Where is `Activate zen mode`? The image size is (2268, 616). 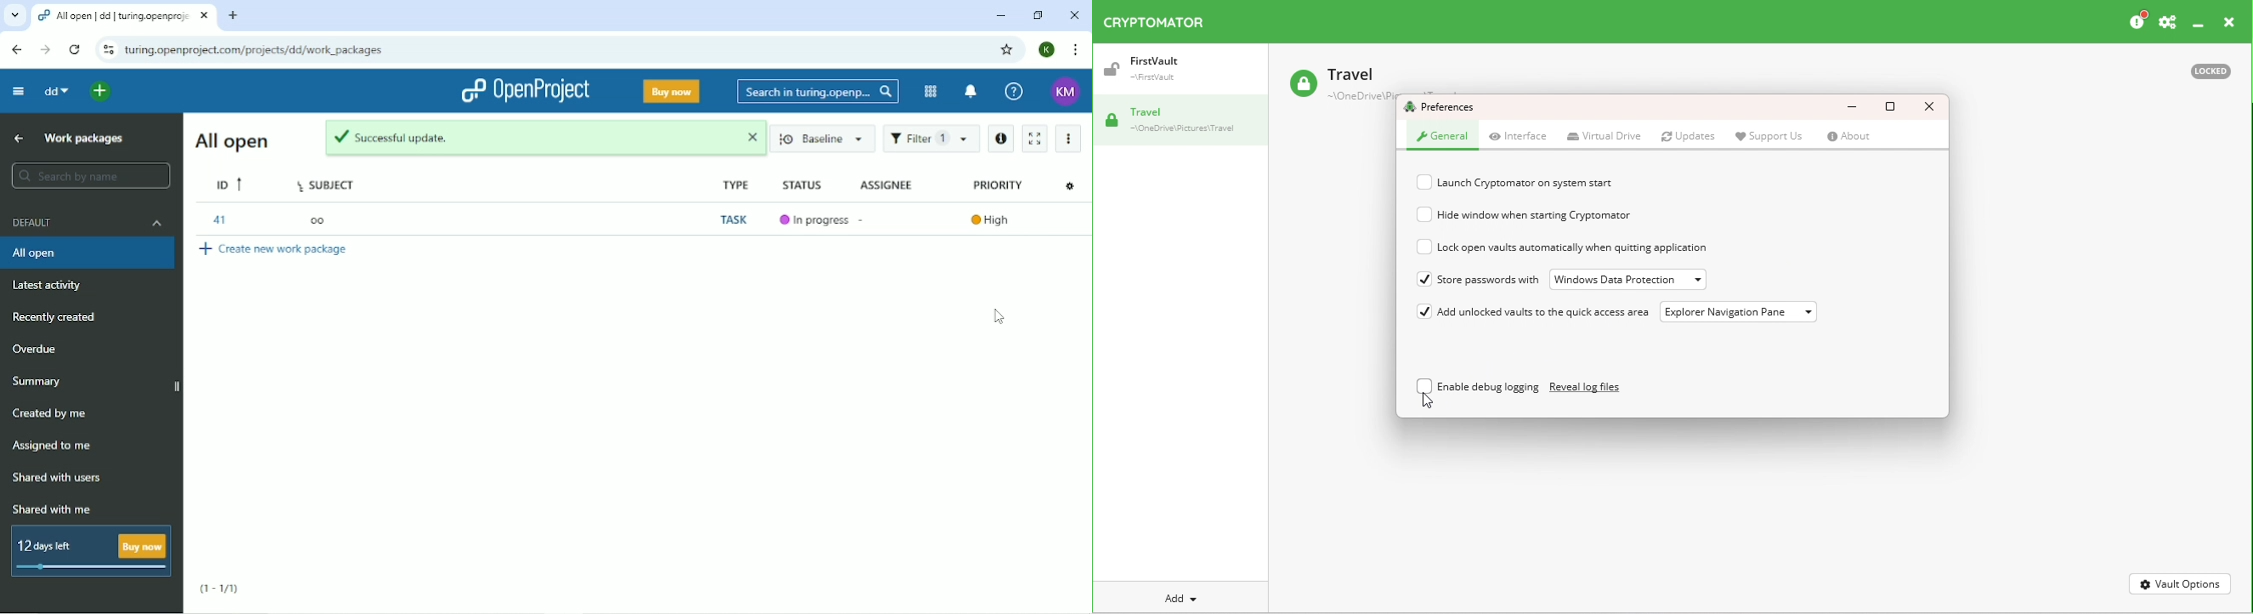 Activate zen mode is located at coordinates (1038, 140).